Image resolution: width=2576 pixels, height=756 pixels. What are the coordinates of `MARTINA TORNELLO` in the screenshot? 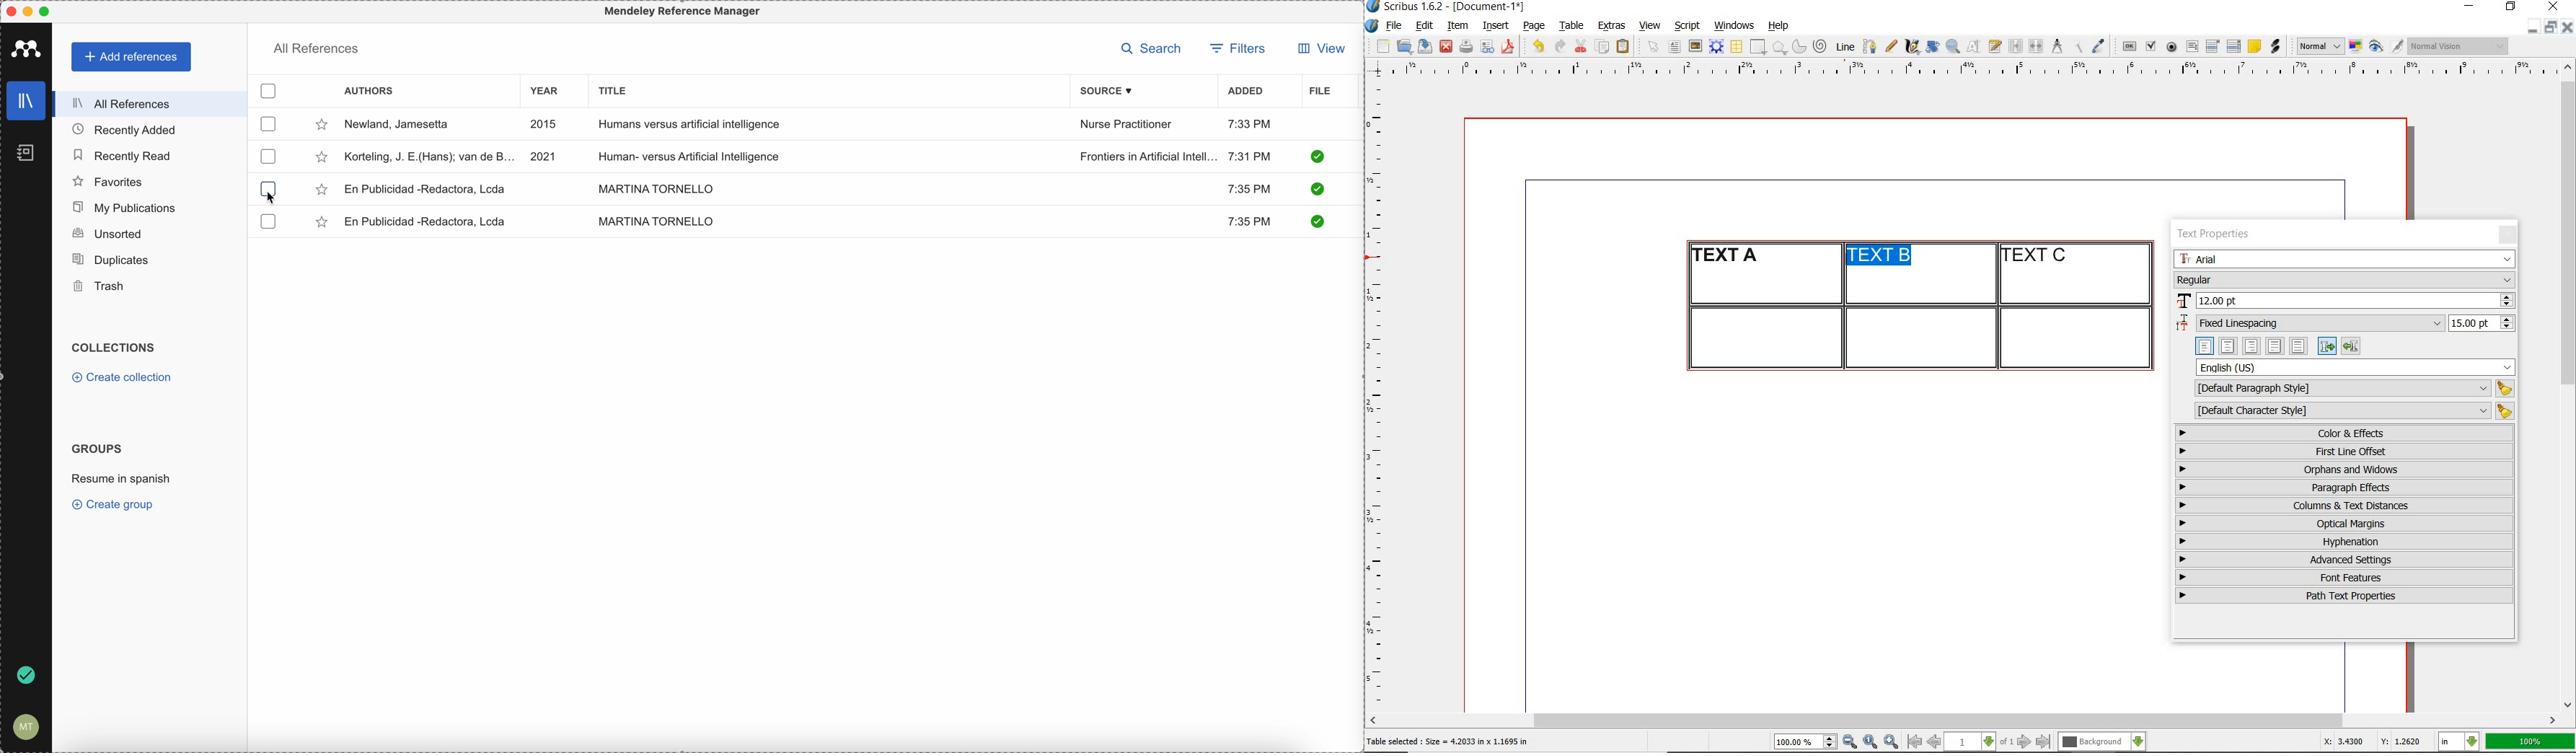 It's located at (656, 221).